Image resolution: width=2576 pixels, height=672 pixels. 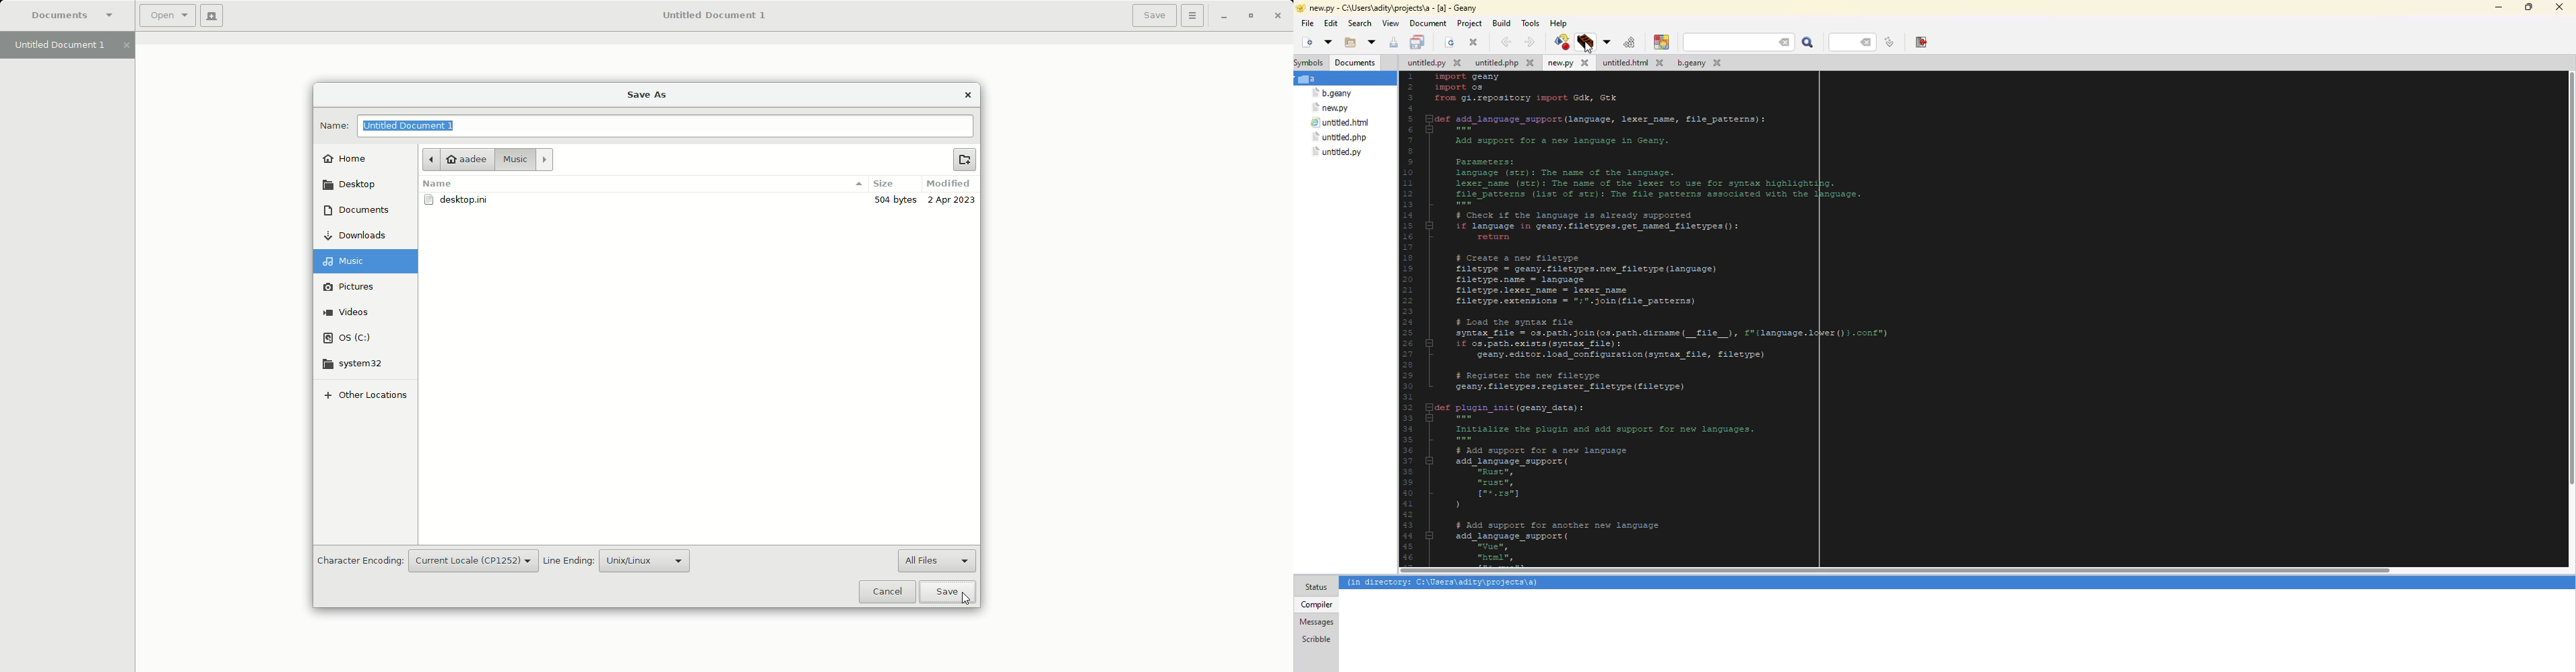 What do you see at coordinates (359, 209) in the screenshot?
I see `Documents` at bounding box center [359, 209].